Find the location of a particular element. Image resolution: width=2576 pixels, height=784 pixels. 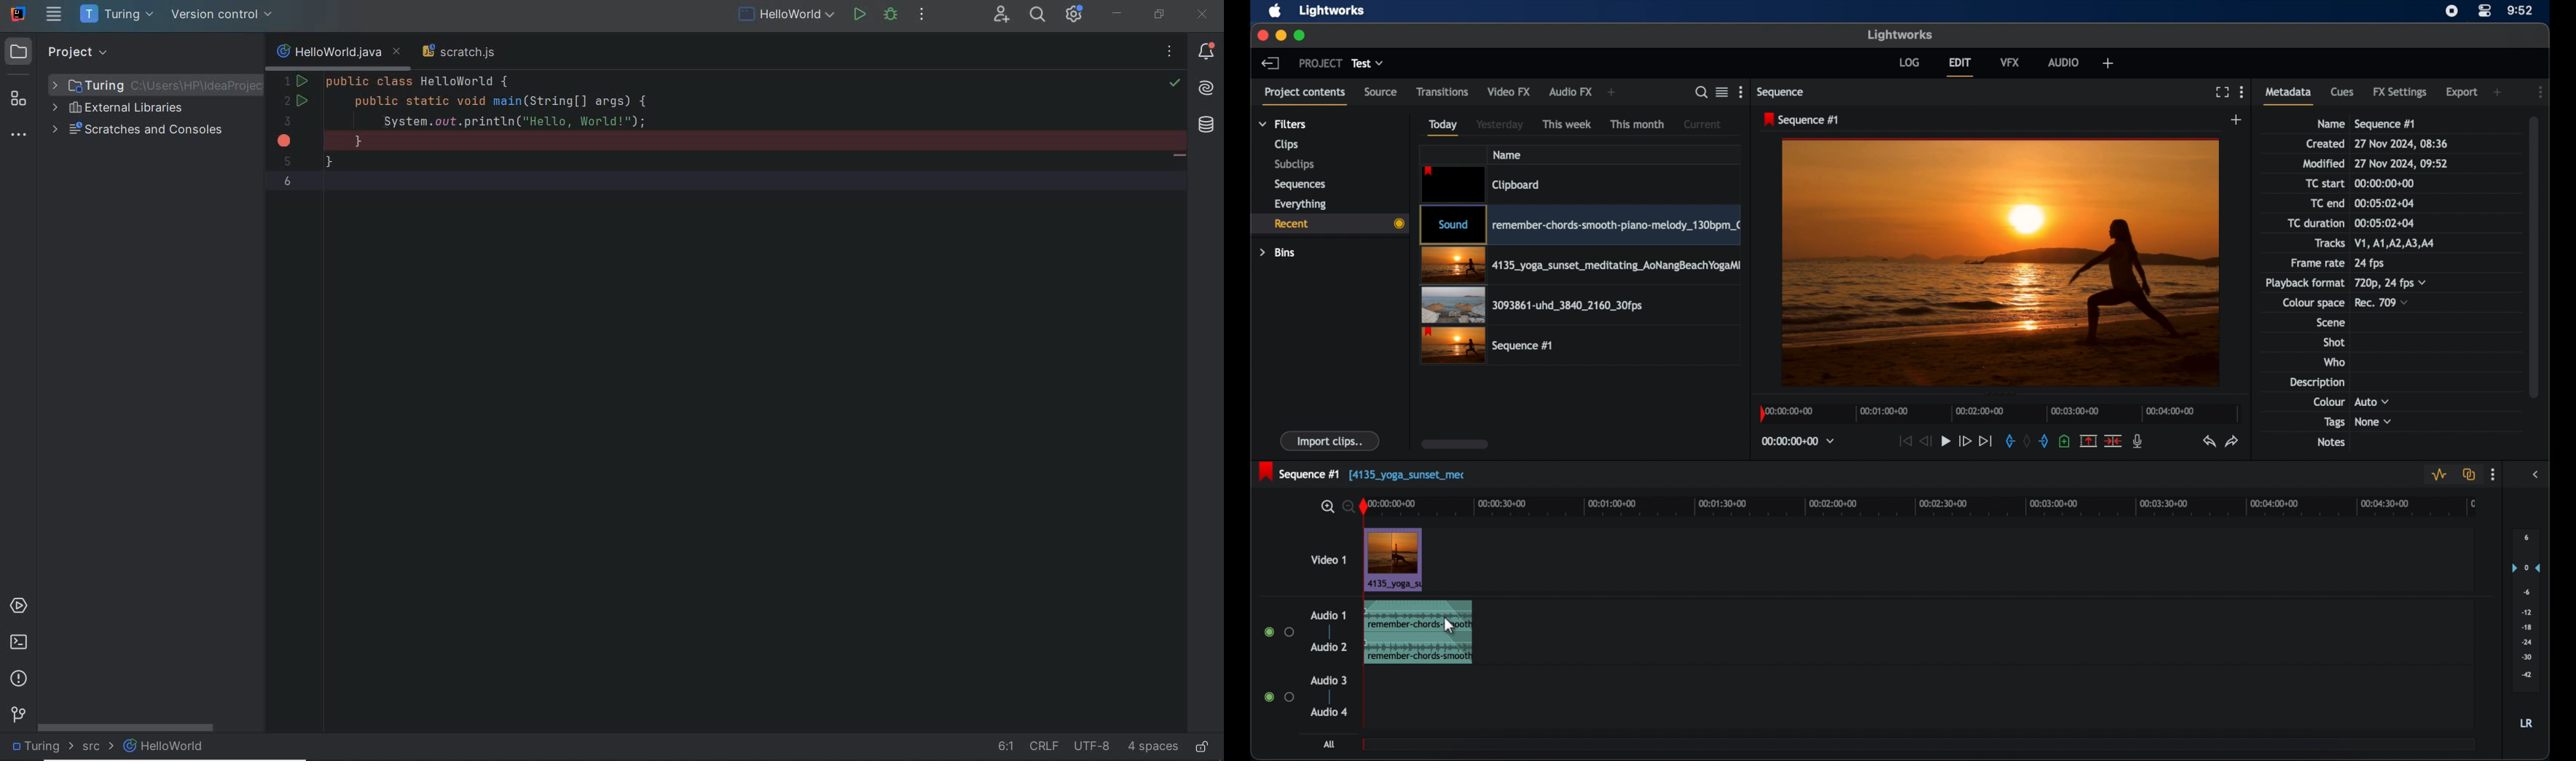

in mark is located at coordinates (2008, 440).